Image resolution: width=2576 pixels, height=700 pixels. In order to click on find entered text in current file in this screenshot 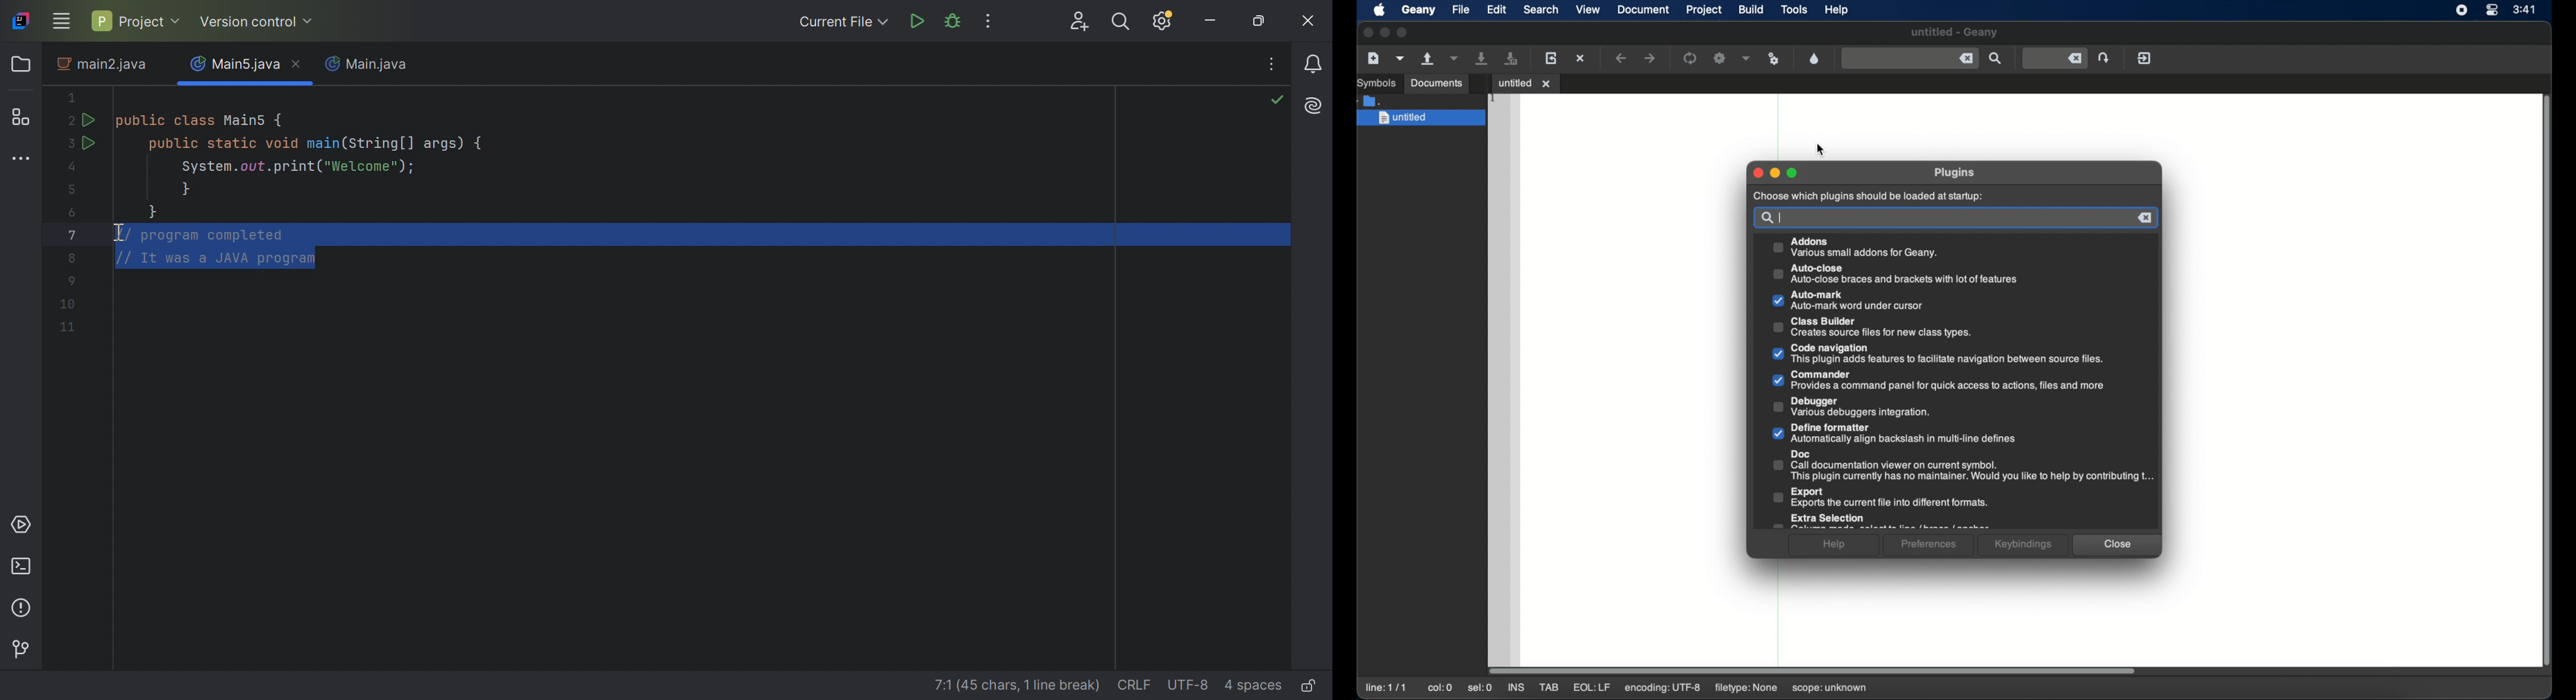, I will do `click(1996, 59)`.